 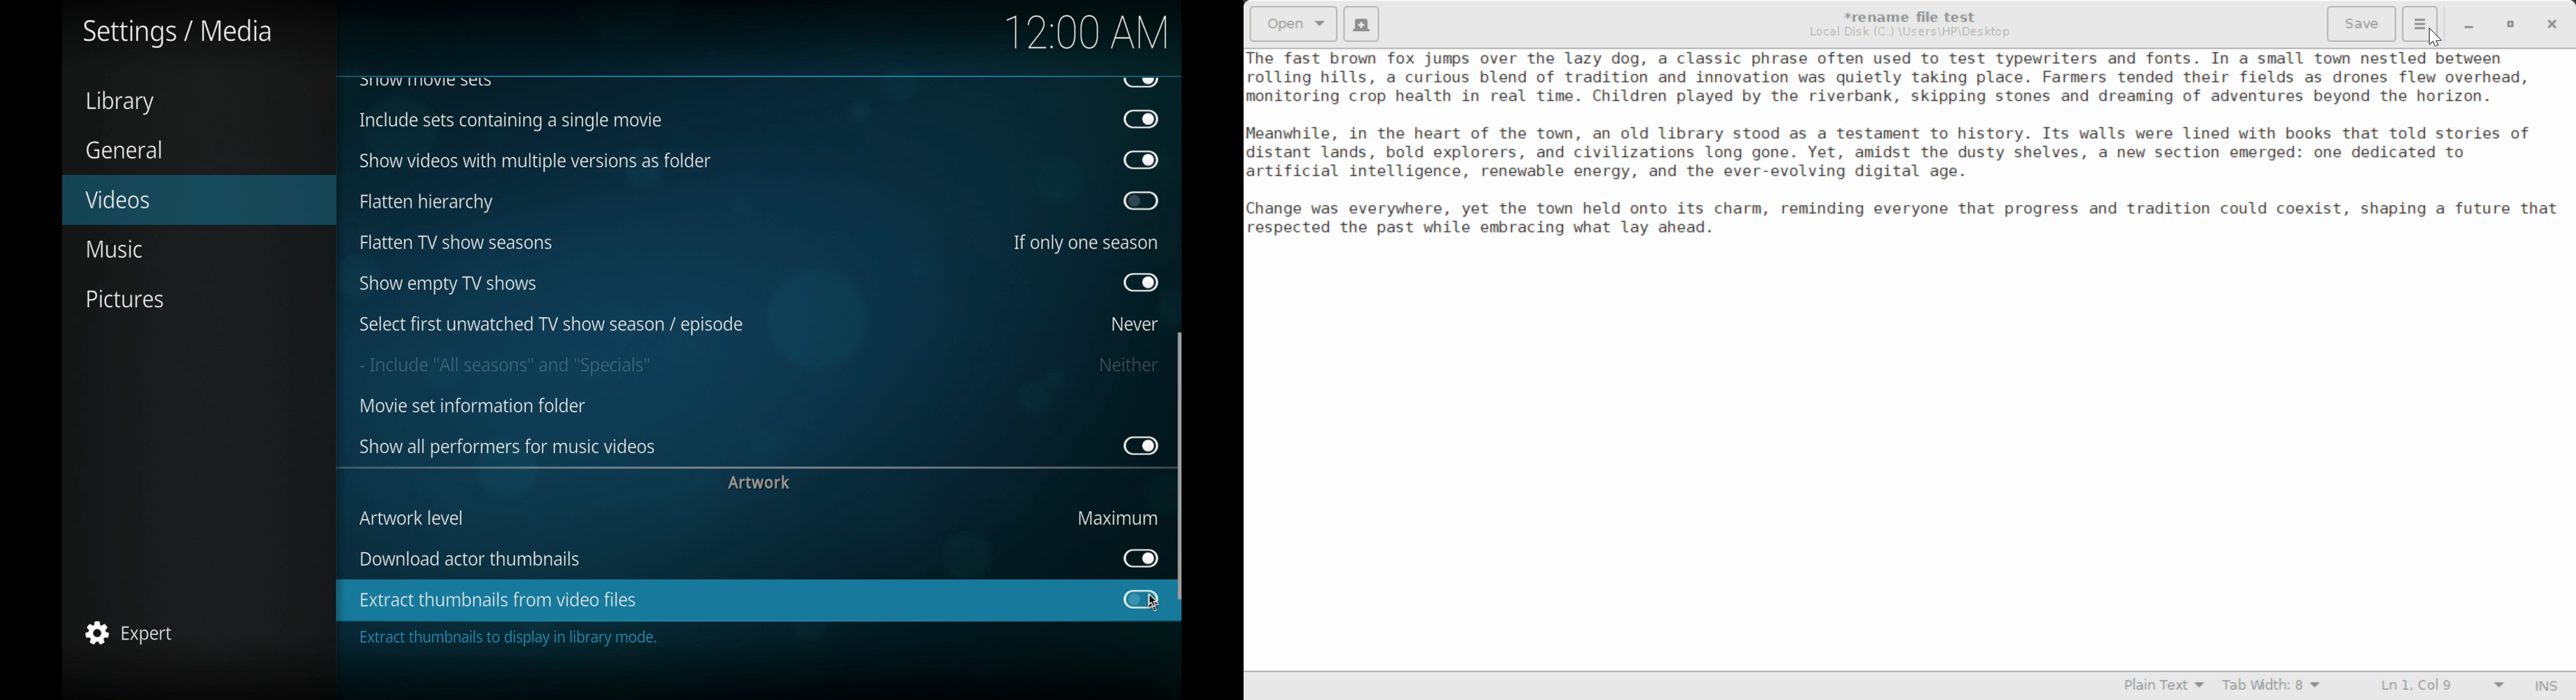 What do you see at coordinates (1142, 161) in the screenshot?
I see `toggle button` at bounding box center [1142, 161].